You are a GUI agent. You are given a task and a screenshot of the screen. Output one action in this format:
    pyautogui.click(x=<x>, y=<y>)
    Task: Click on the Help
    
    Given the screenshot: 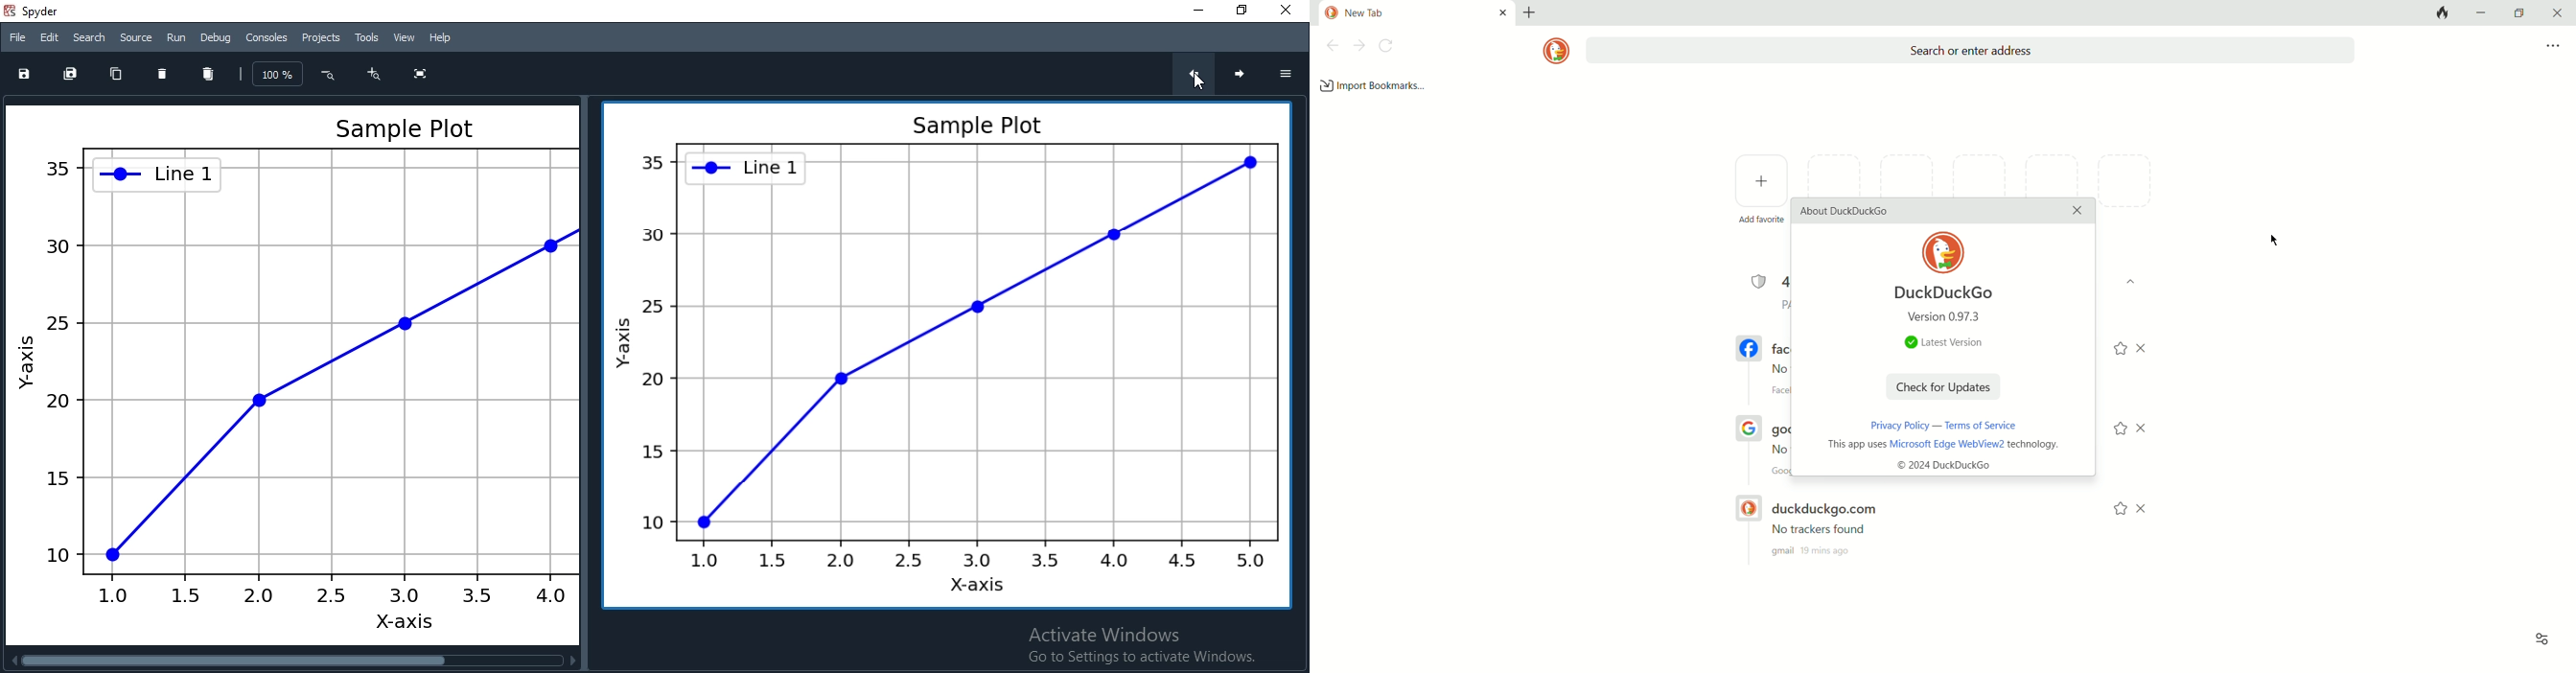 What is the action you would take?
    pyautogui.click(x=439, y=38)
    